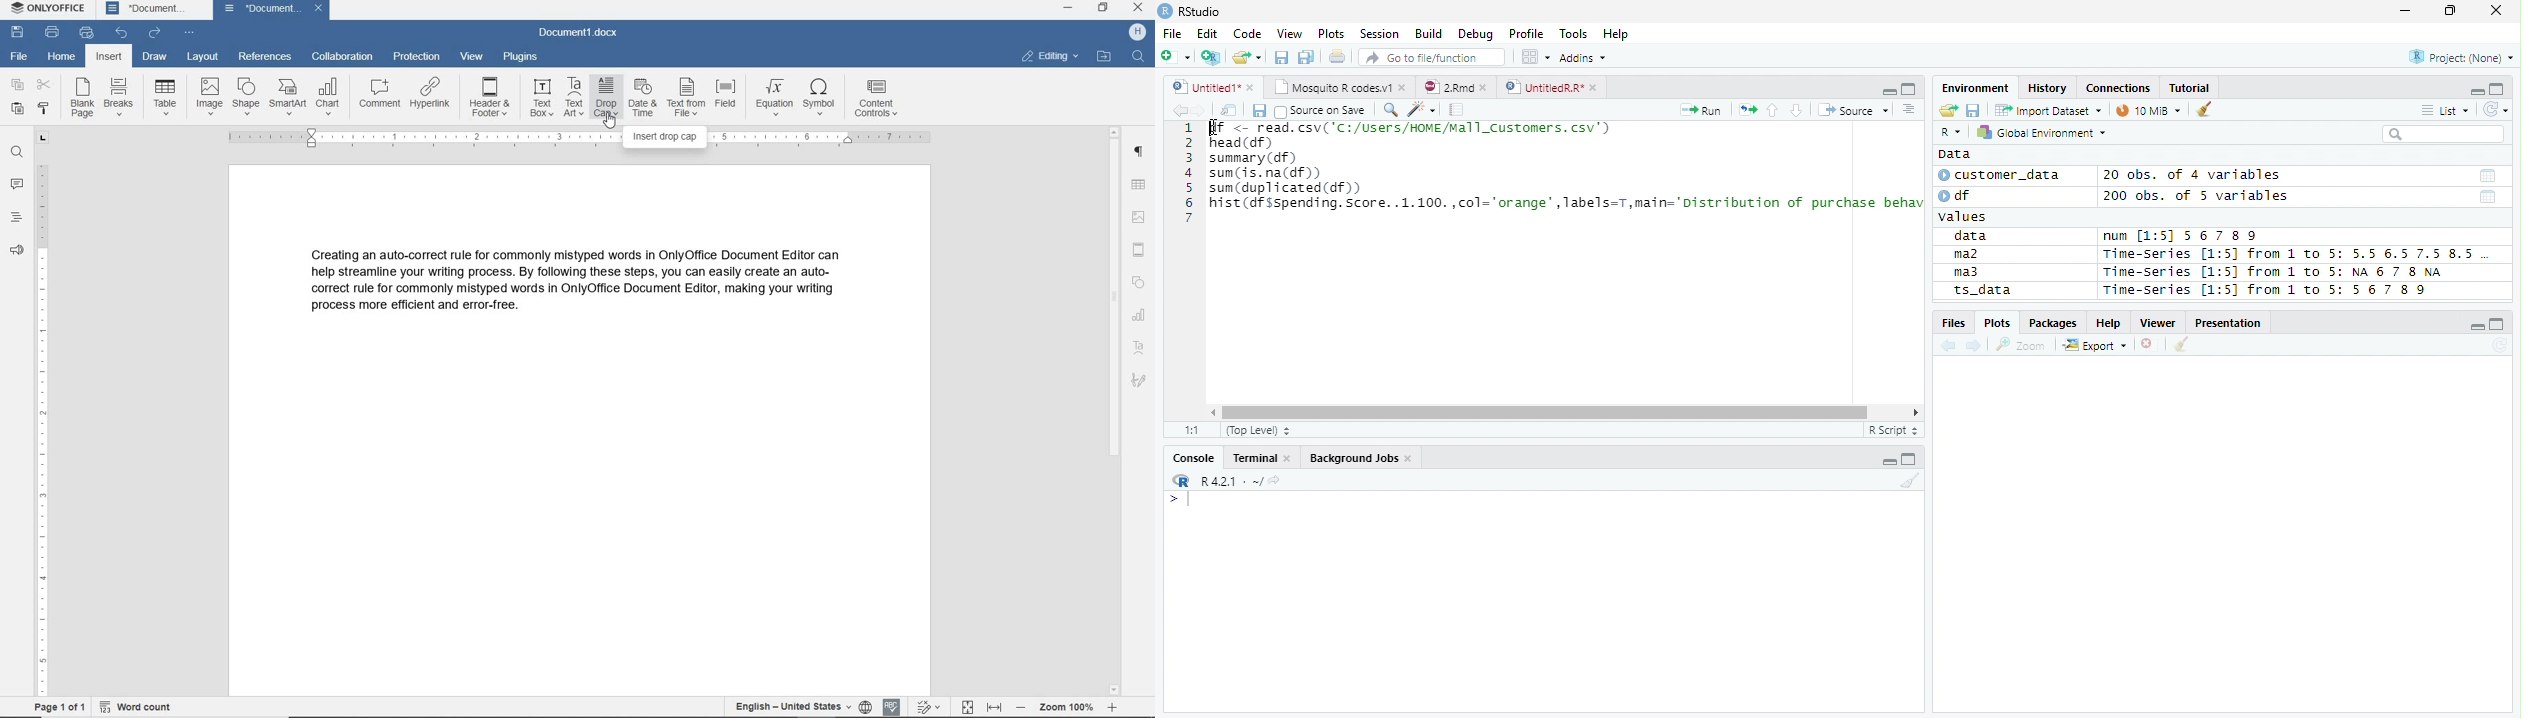 Image resolution: width=2548 pixels, height=728 pixels. What do you see at coordinates (1340, 88) in the screenshot?
I see `Mosquito T codes.v1` at bounding box center [1340, 88].